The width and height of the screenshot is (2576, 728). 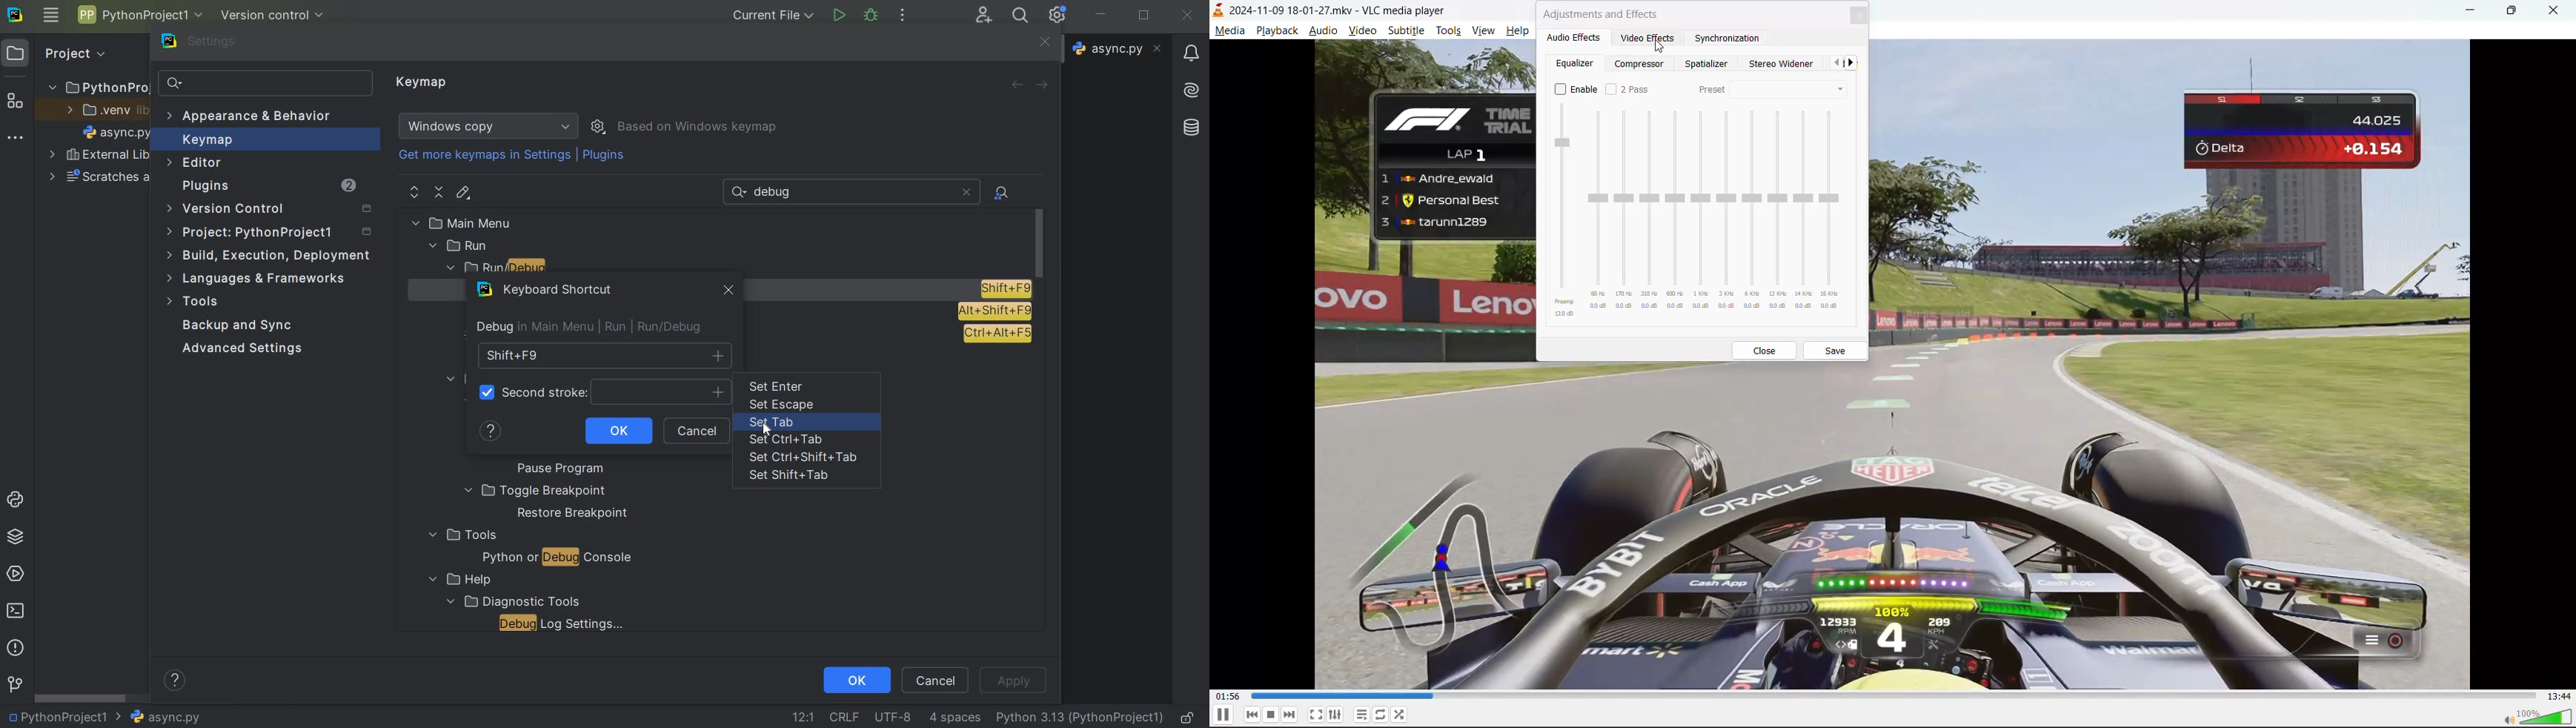 What do you see at coordinates (239, 348) in the screenshot?
I see `advanced settings` at bounding box center [239, 348].